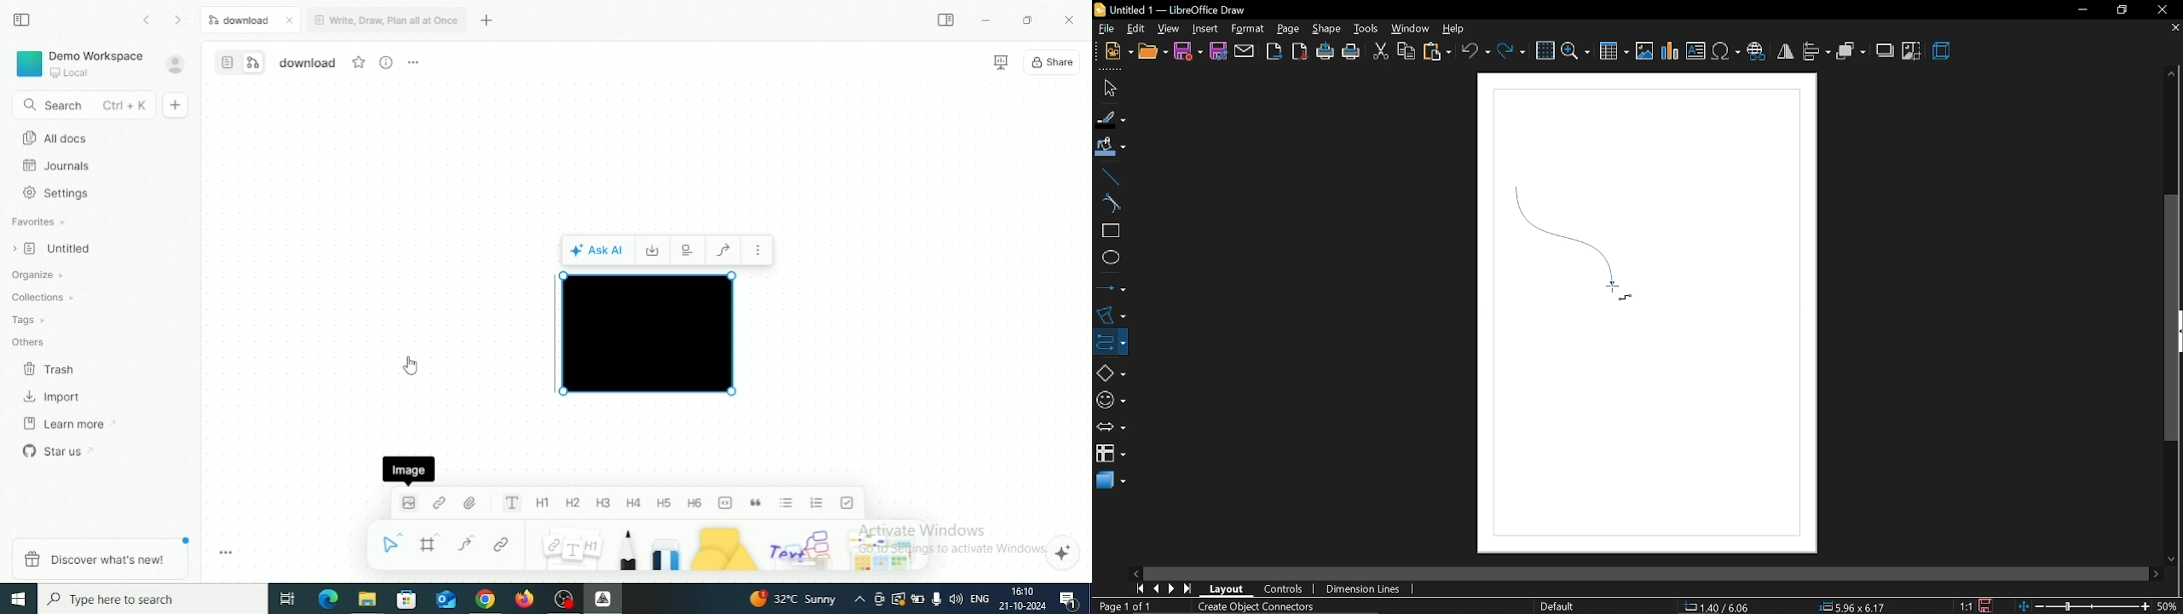 The image size is (2184, 616). What do you see at coordinates (1408, 29) in the screenshot?
I see `window` at bounding box center [1408, 29].